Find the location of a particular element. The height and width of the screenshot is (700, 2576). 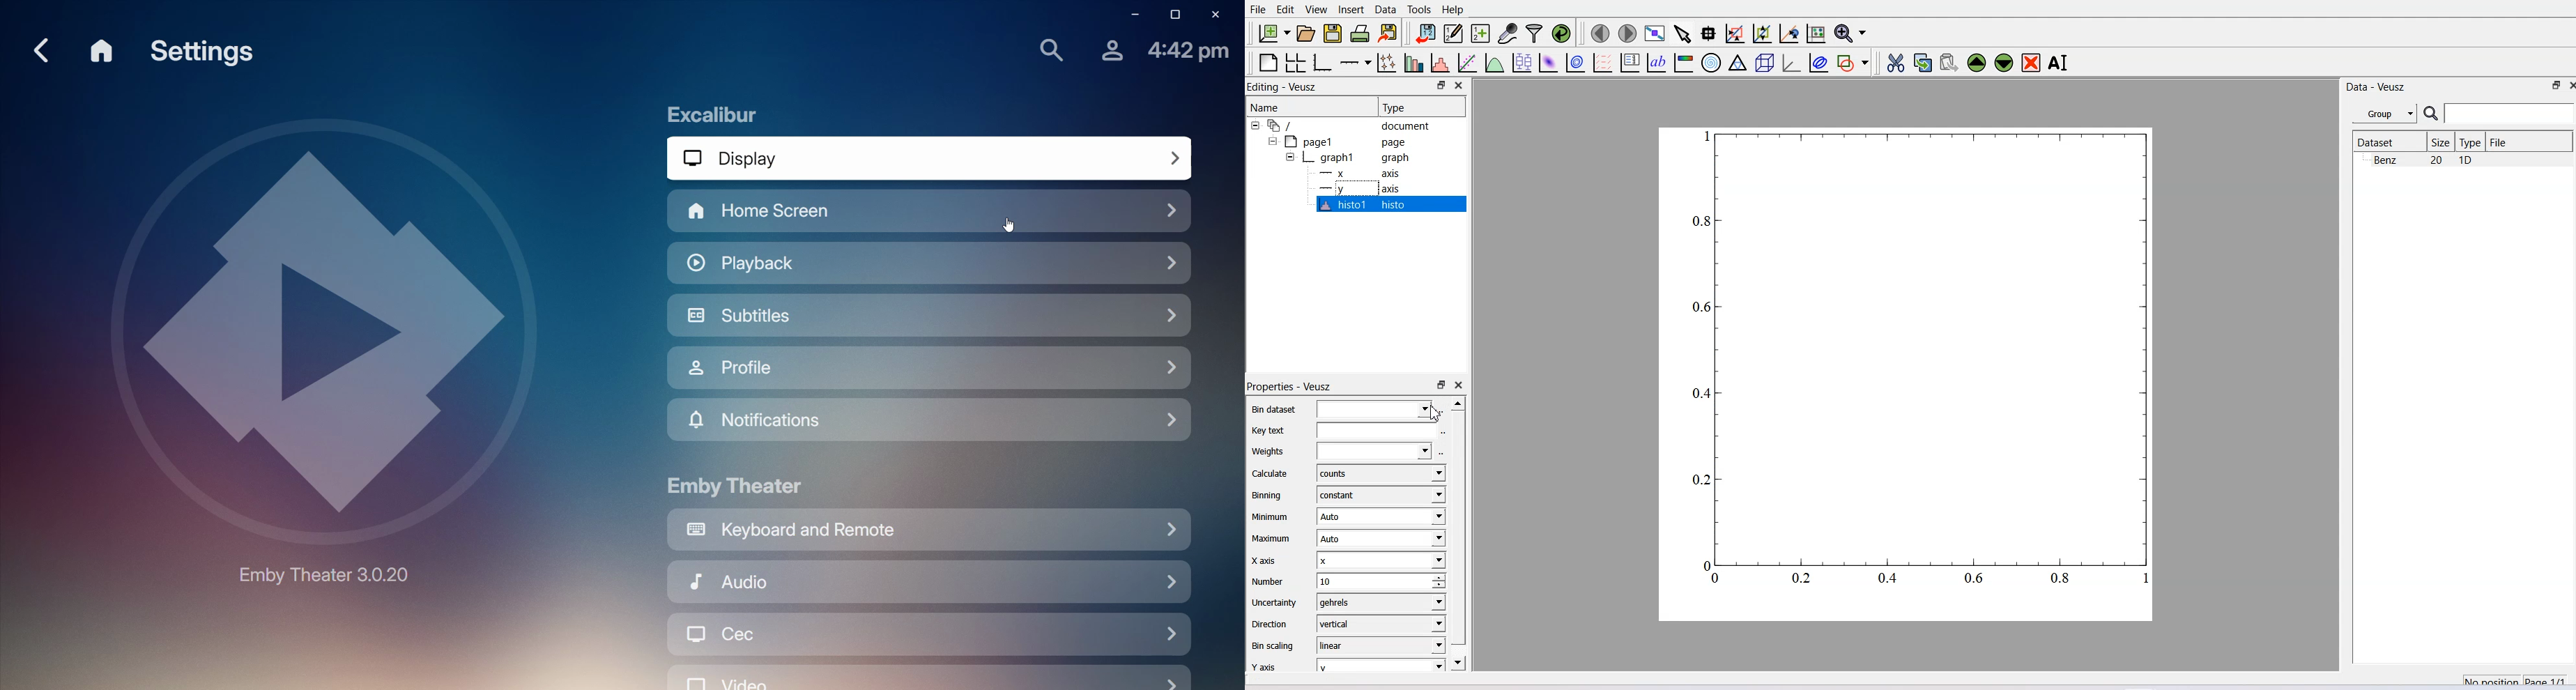

Fit function to data is located at coordinates (1467, 62).